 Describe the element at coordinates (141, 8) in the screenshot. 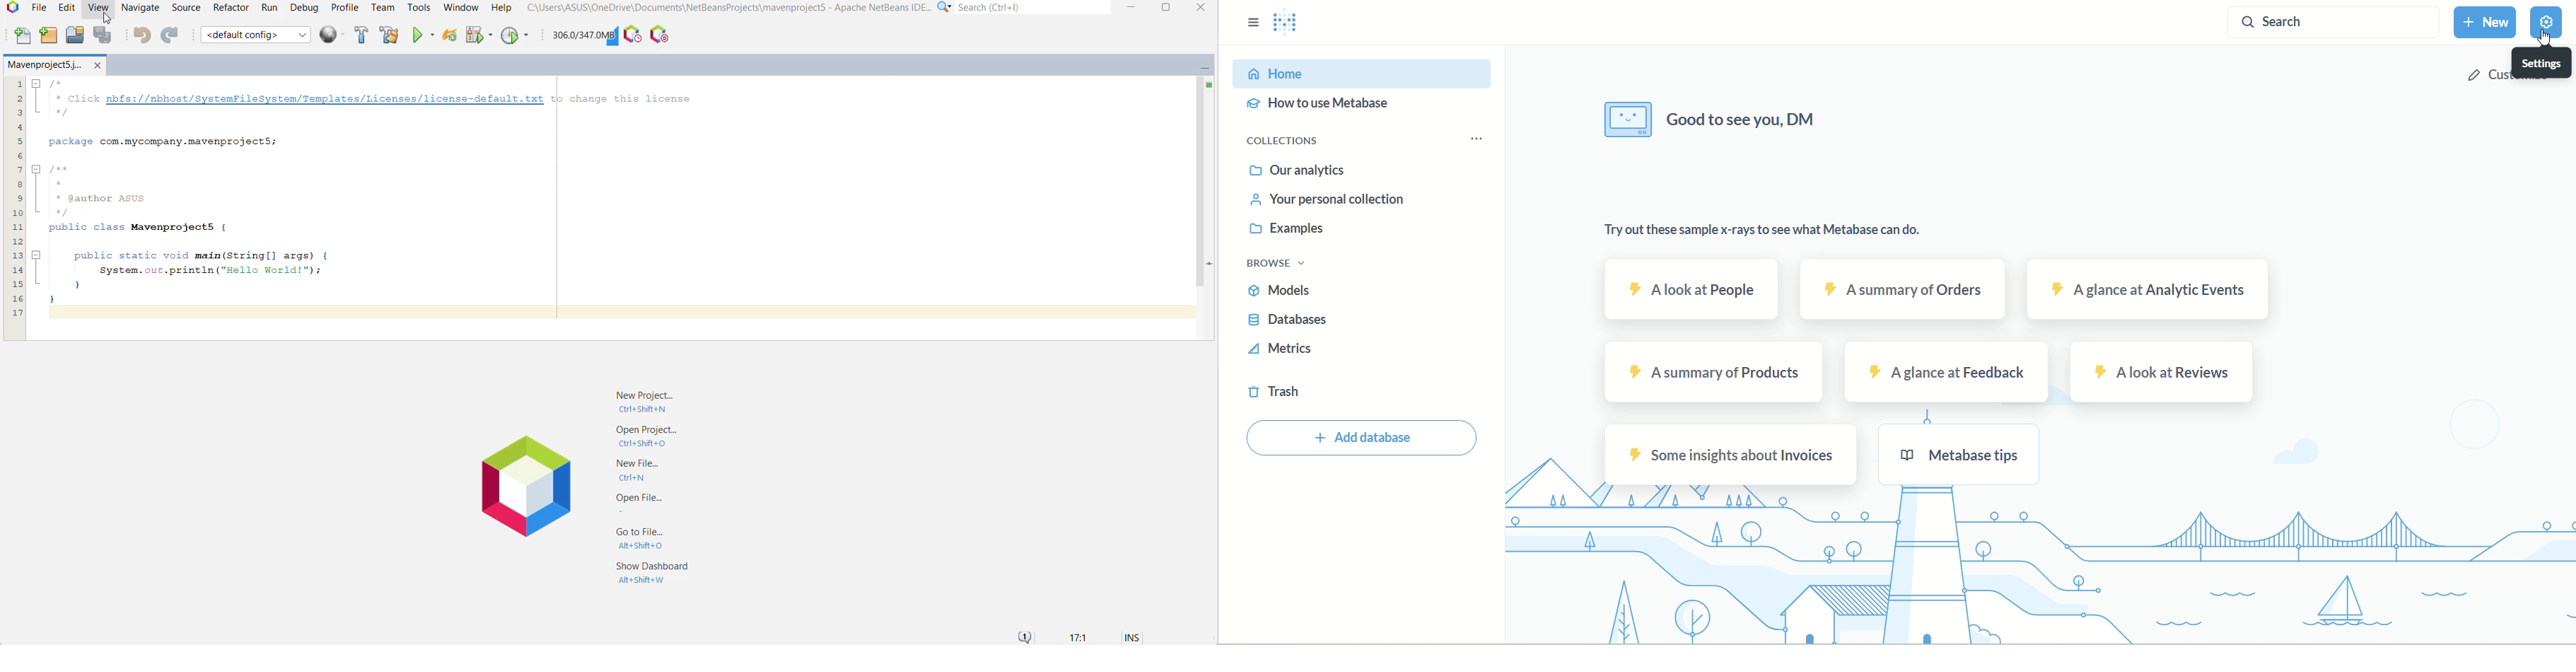

I see `Navigate` at that location.